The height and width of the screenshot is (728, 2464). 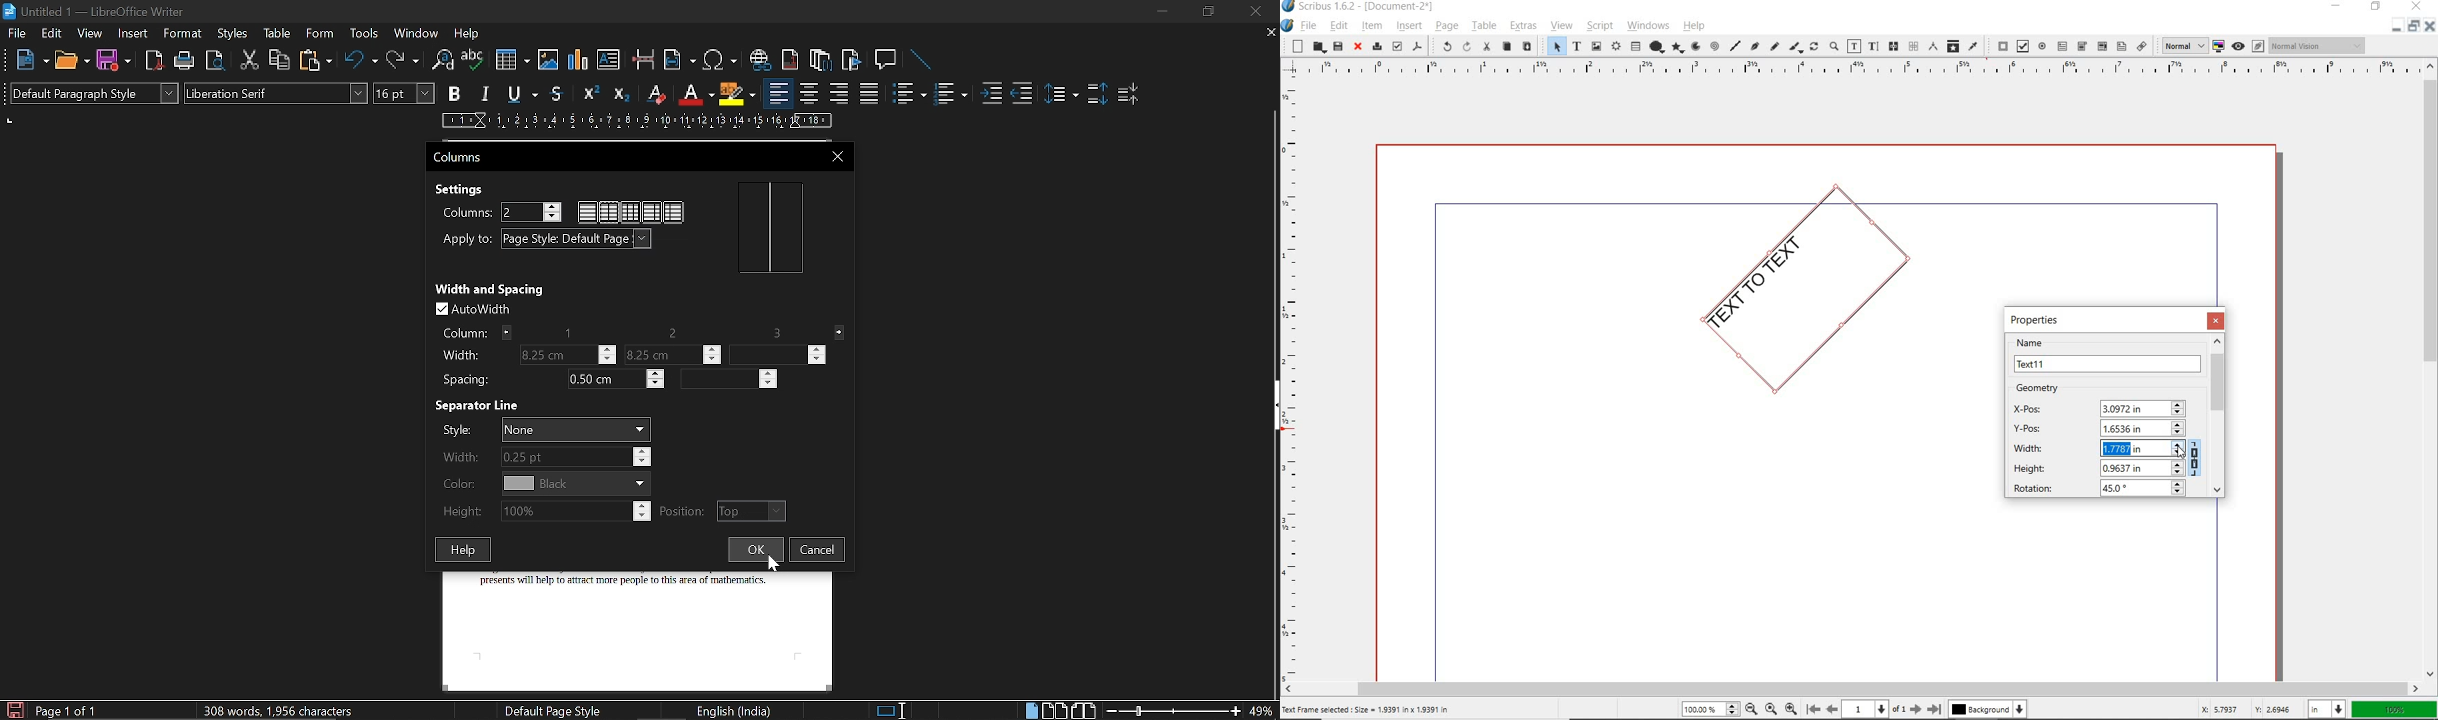 What do you see at coordinates (1577, 47) in the screenshot?
I see `text frame` at bounding box center [1577, 47].